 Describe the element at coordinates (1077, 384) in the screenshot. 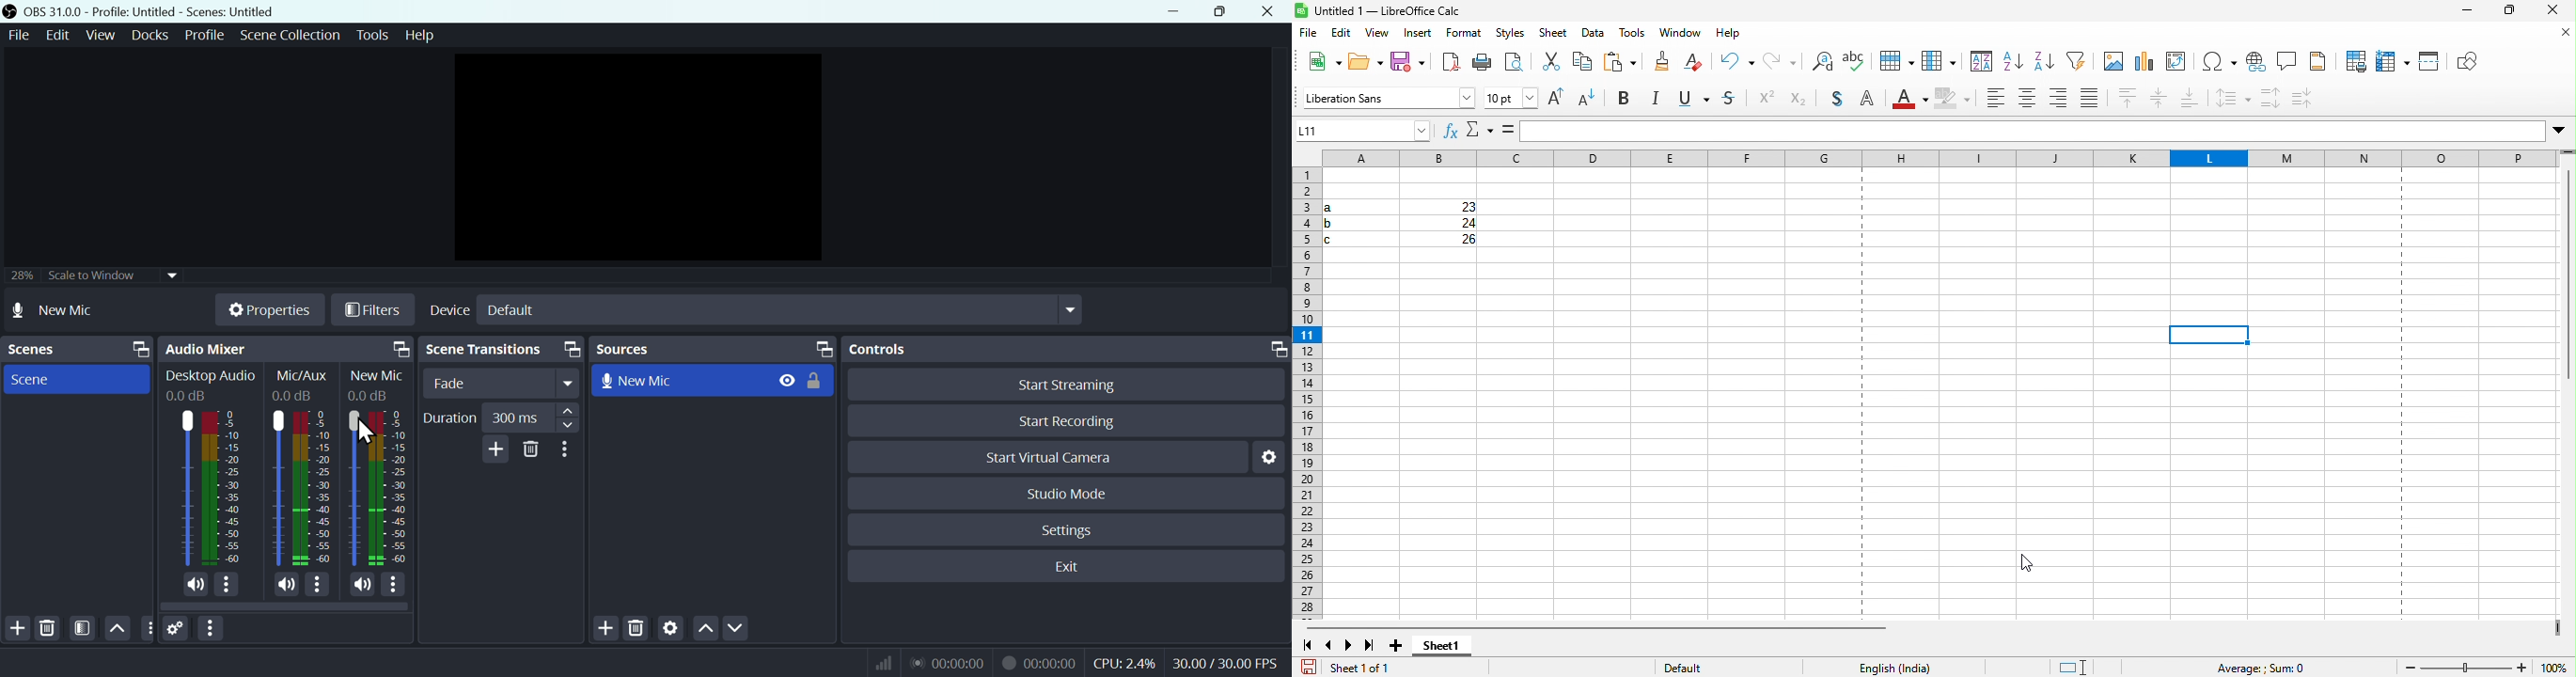

I see `` at that location.